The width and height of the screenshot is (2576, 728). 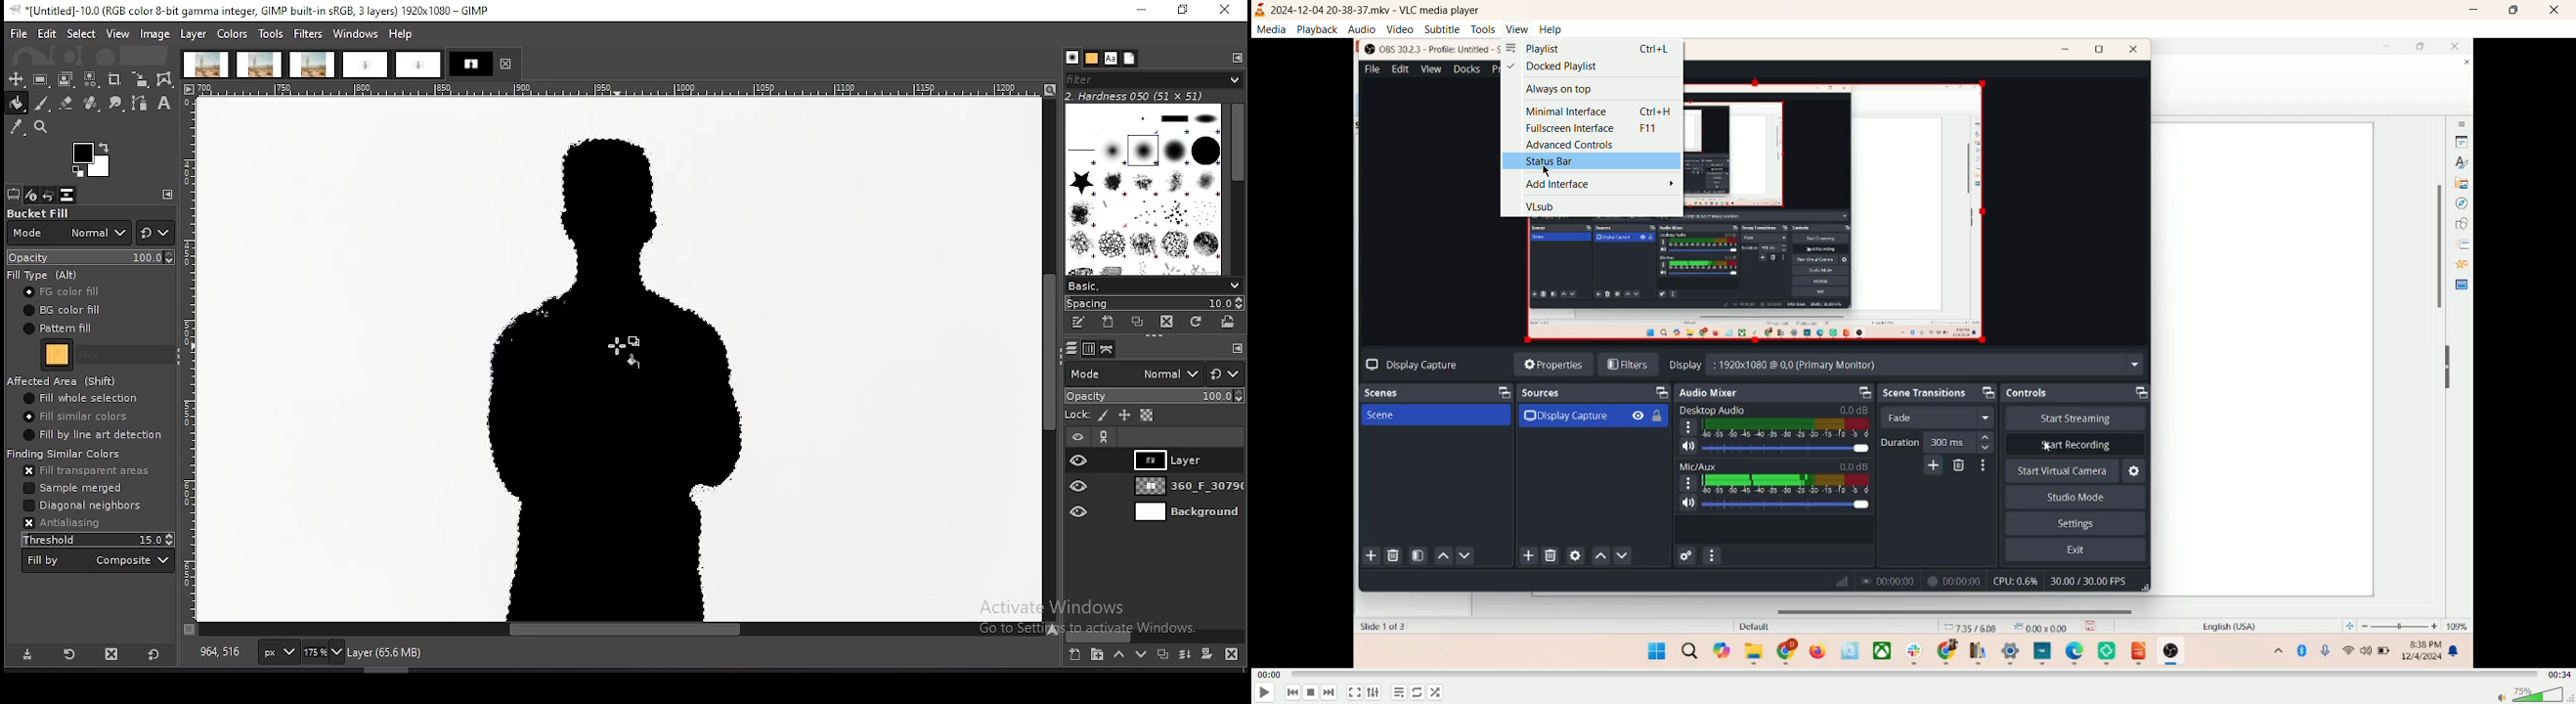 What do you see at coordinates (271, 35) in the screenshot?
I see `tools` at bounding box center [271, 35].